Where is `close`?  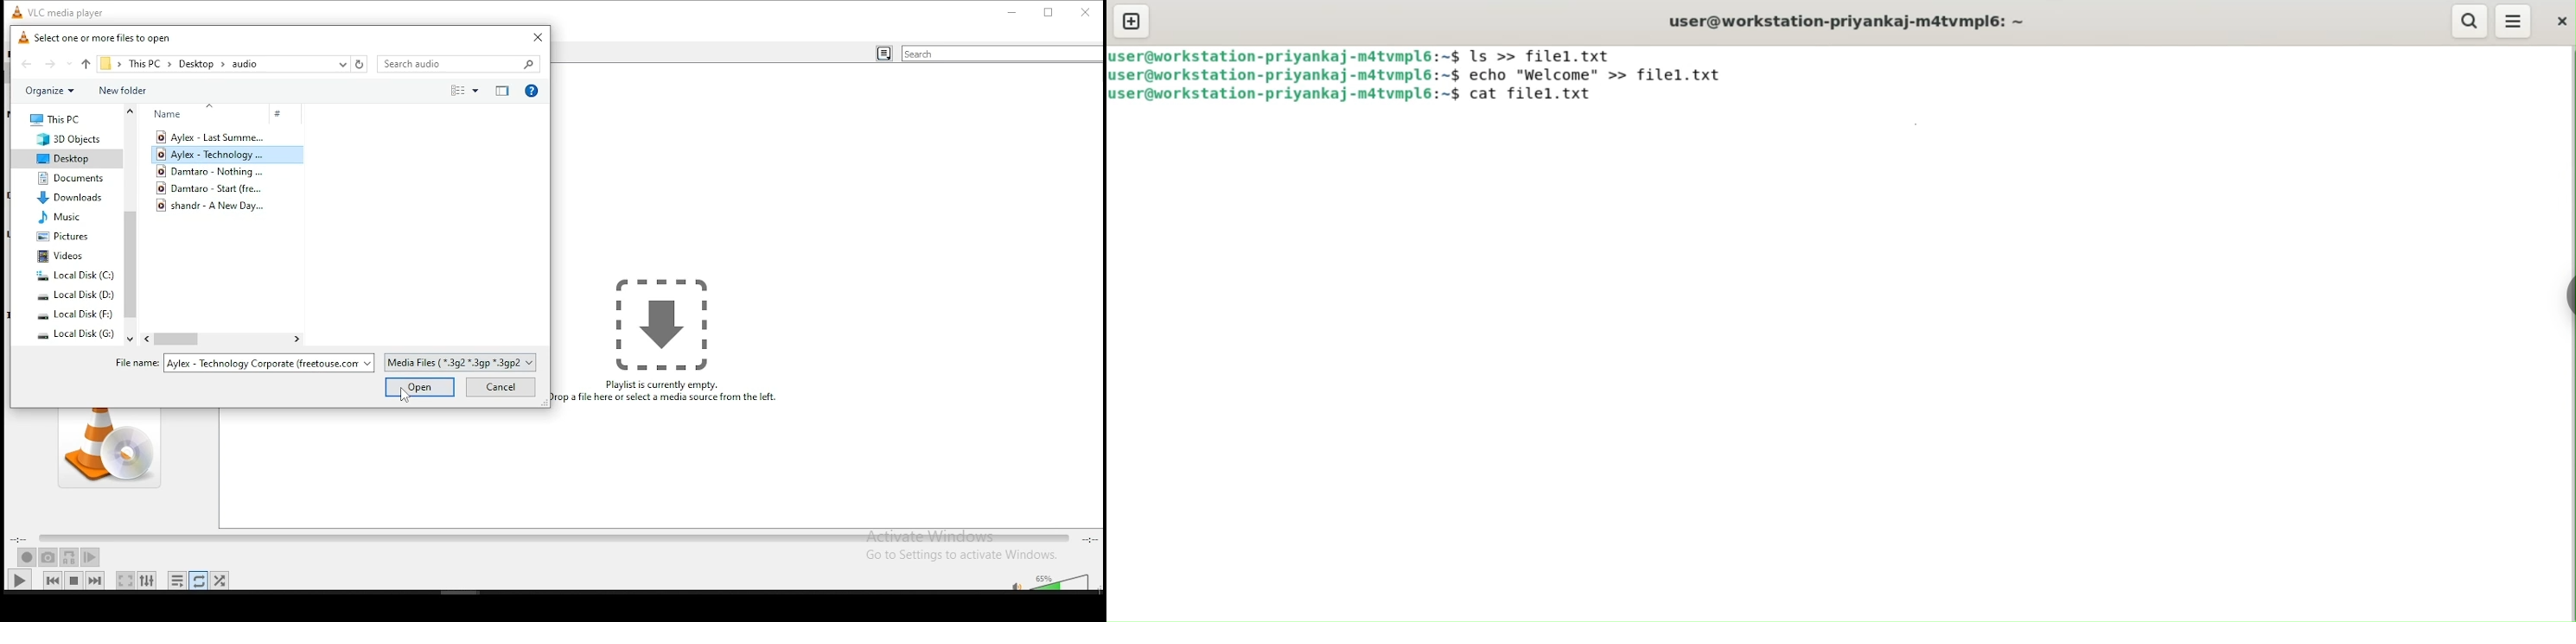
close is located at coordinates (2562, 25).